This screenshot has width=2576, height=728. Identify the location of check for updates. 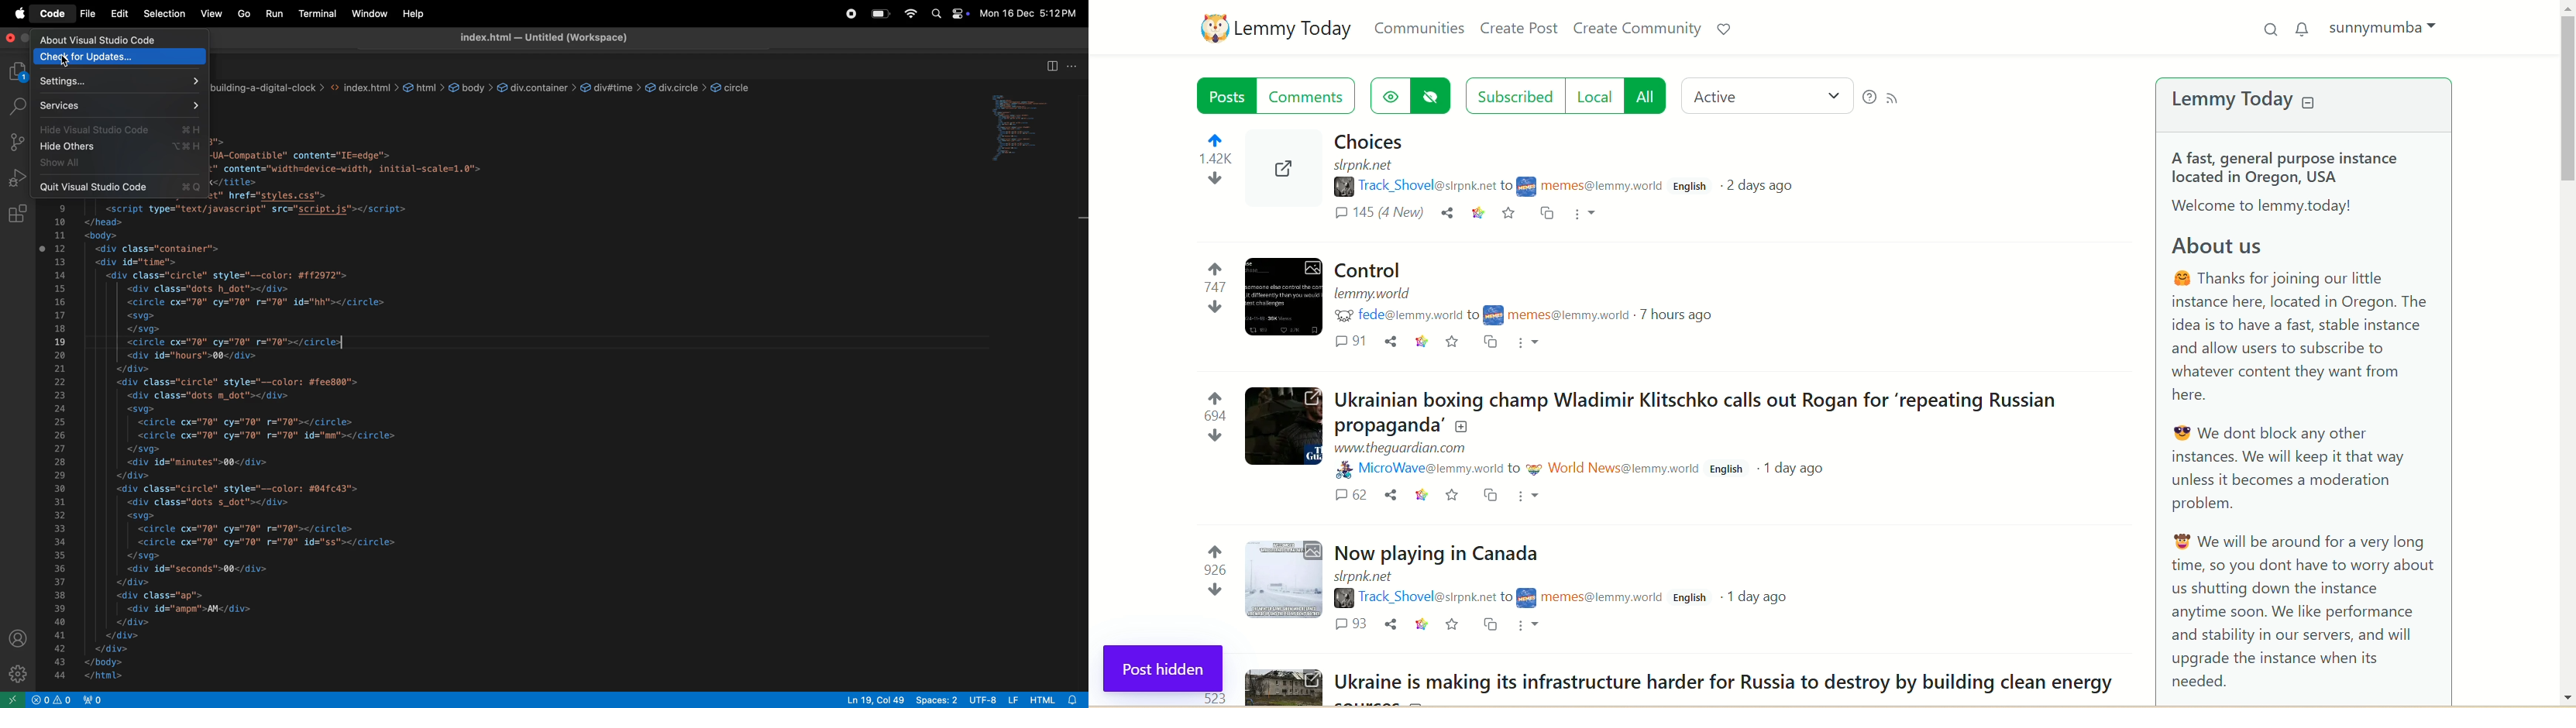
(122, 58).